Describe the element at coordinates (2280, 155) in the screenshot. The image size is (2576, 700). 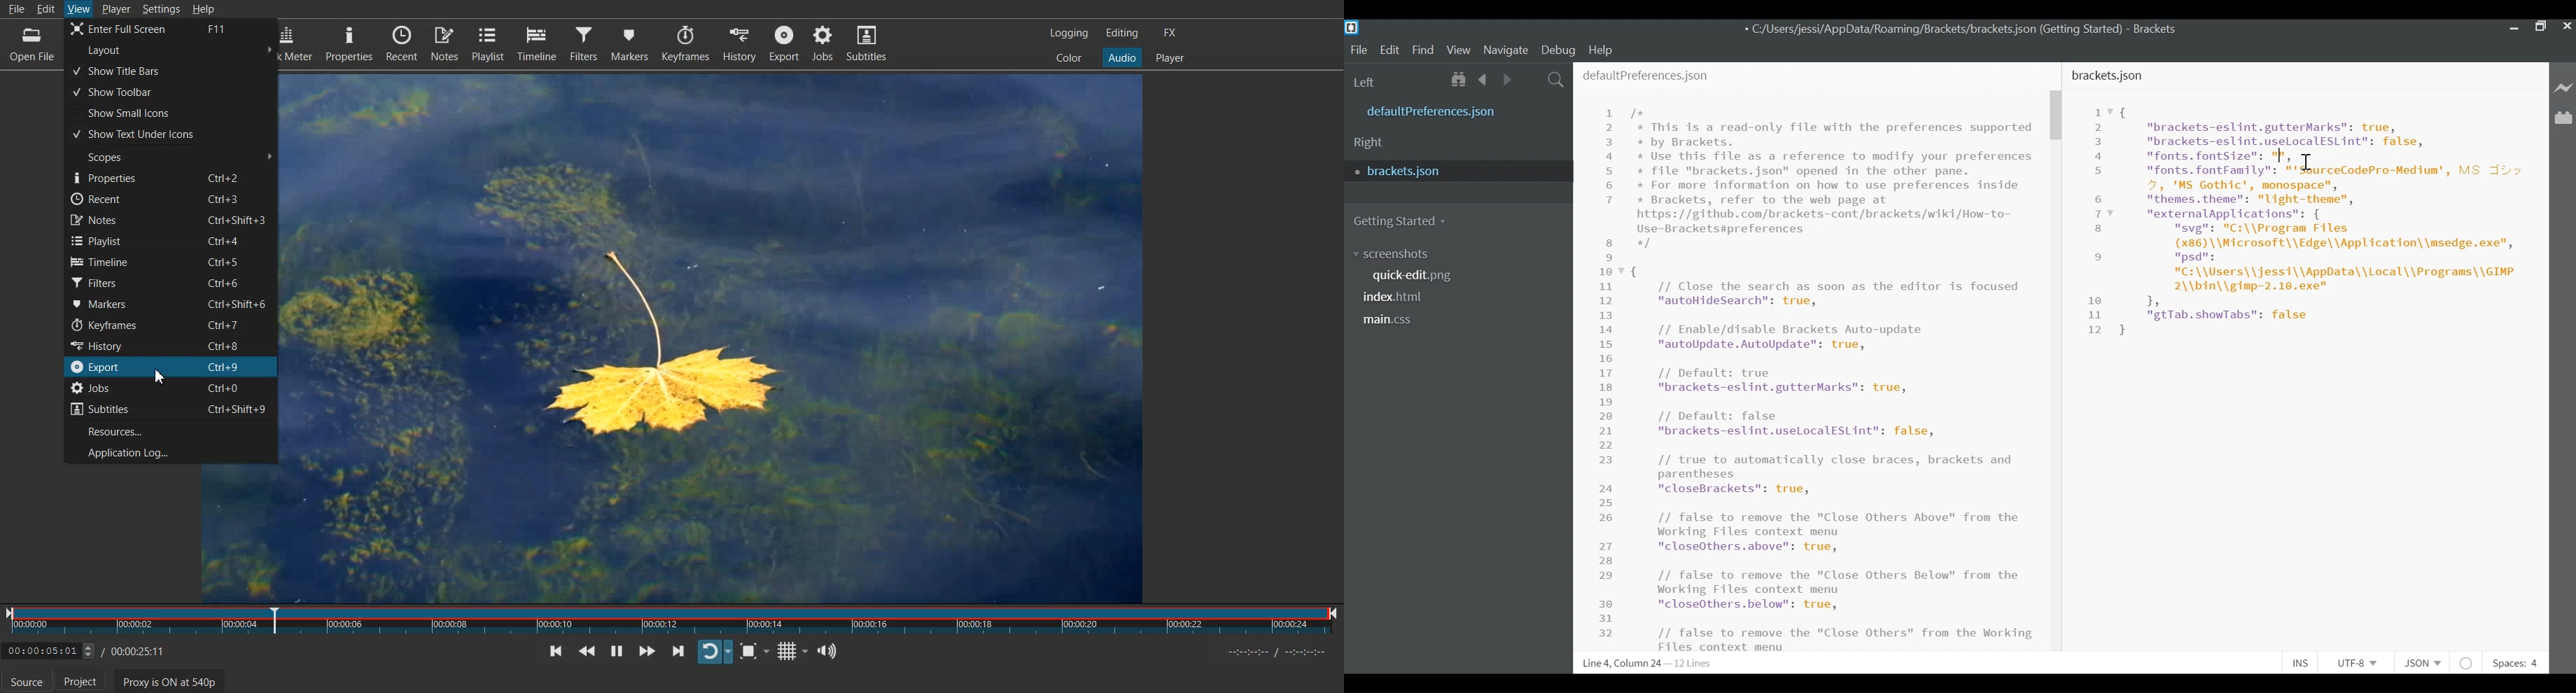
I see `Text cursor` at that location.